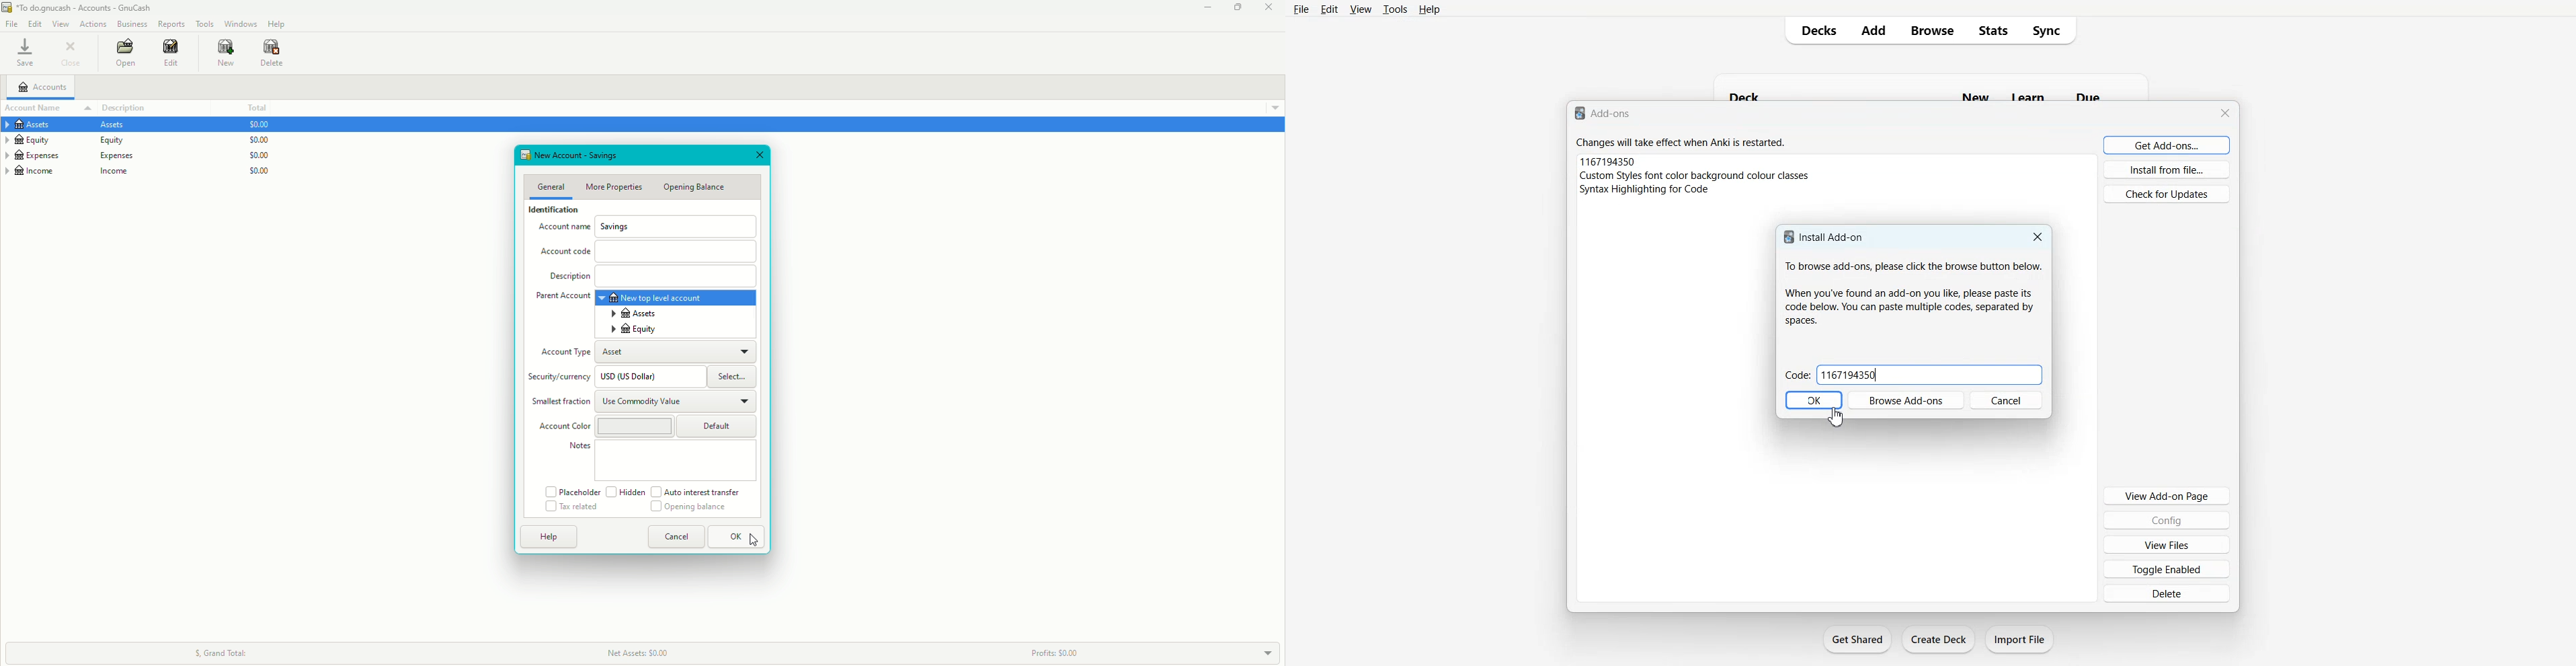 The width and height of the screenshot is (2576, 672). What do you see at coordinates (738, 537) in the screenshot?
I see `OK` at bounding box center [738, 537].